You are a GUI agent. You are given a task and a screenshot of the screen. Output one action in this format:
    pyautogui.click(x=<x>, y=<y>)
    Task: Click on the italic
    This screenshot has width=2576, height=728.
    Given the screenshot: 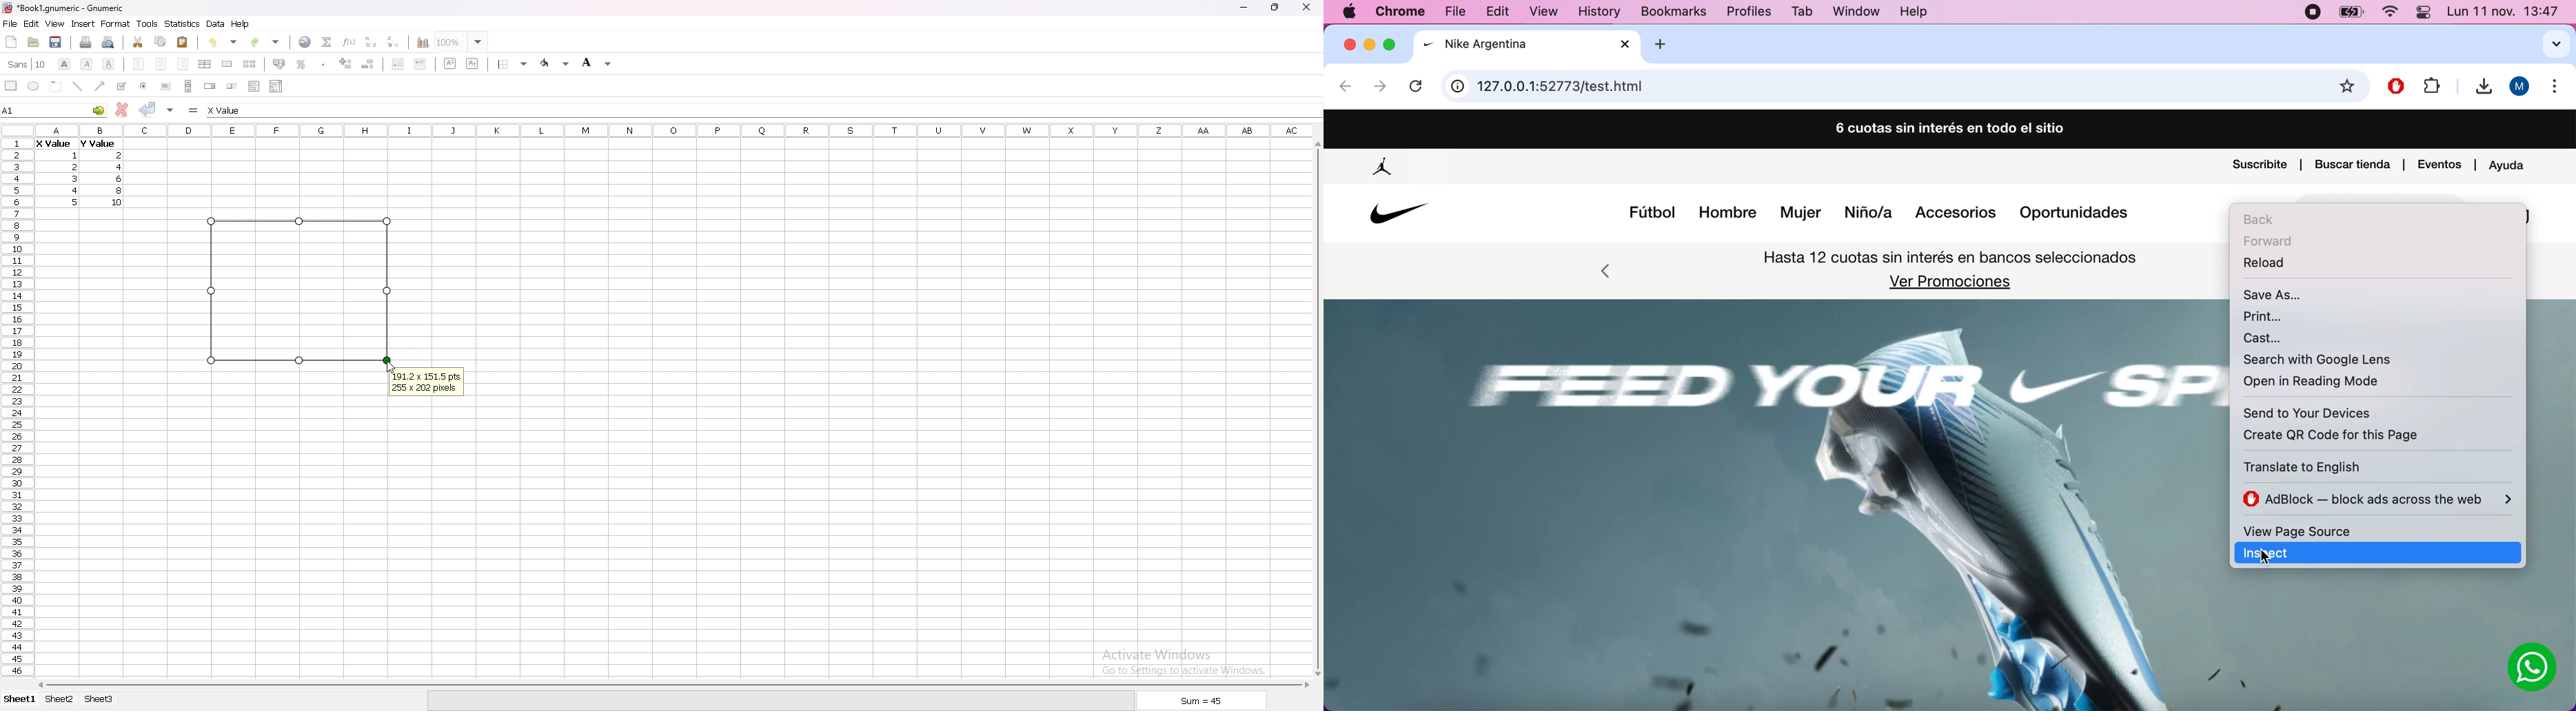 What is the action you would take?
    pyautogui.click(x=88, y=63)
    